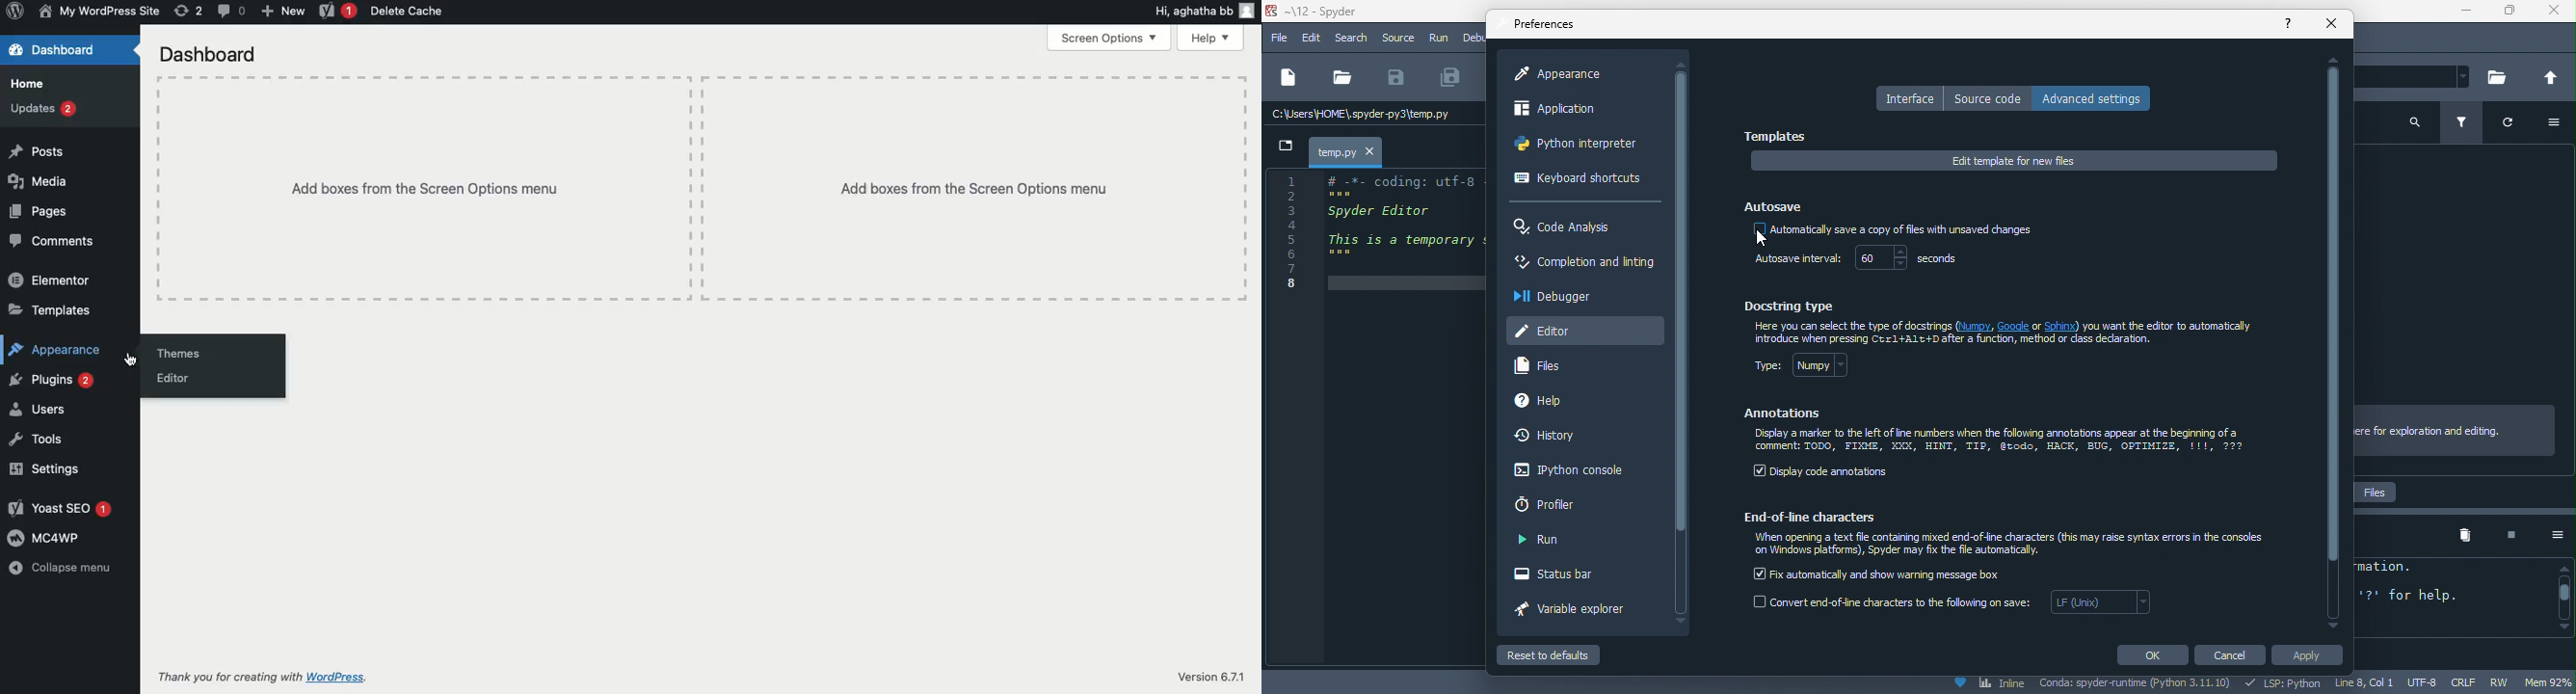 This screenshot has height=700, width=2576. I want to click on annotations, so click(1785, 414).